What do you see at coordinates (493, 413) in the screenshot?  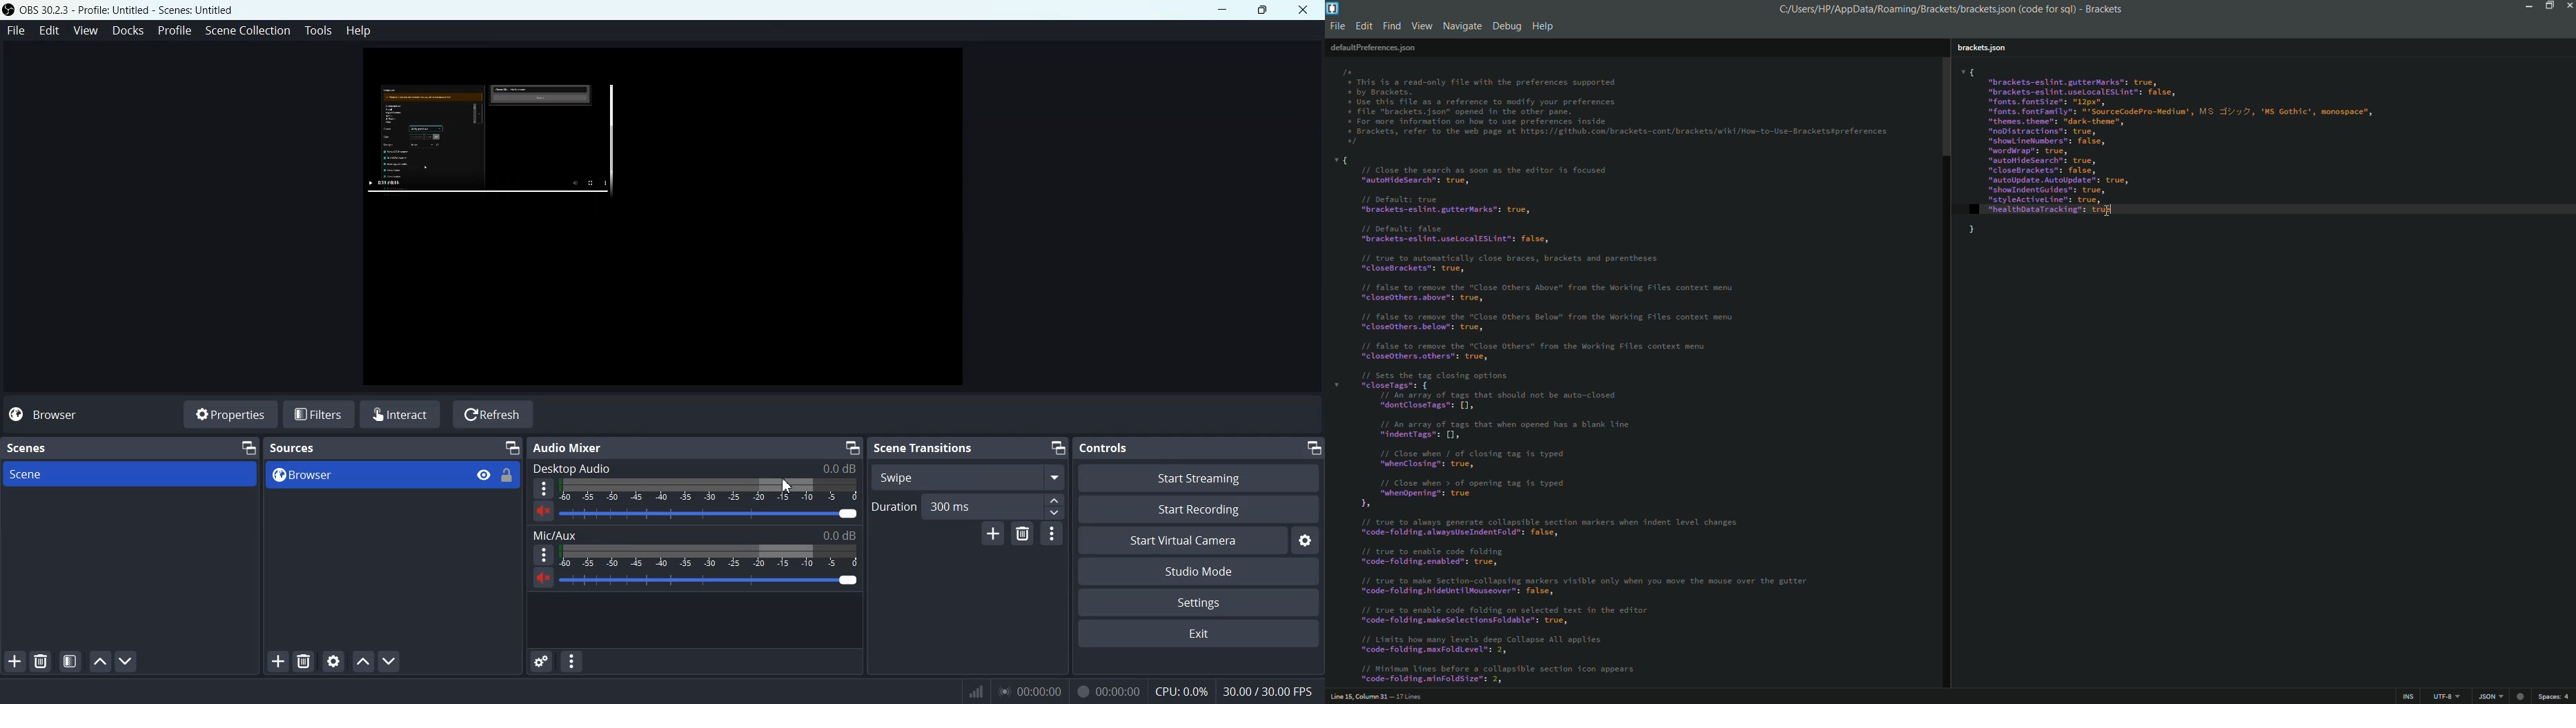 I see `Refresh` at bounding box center [493, 413].